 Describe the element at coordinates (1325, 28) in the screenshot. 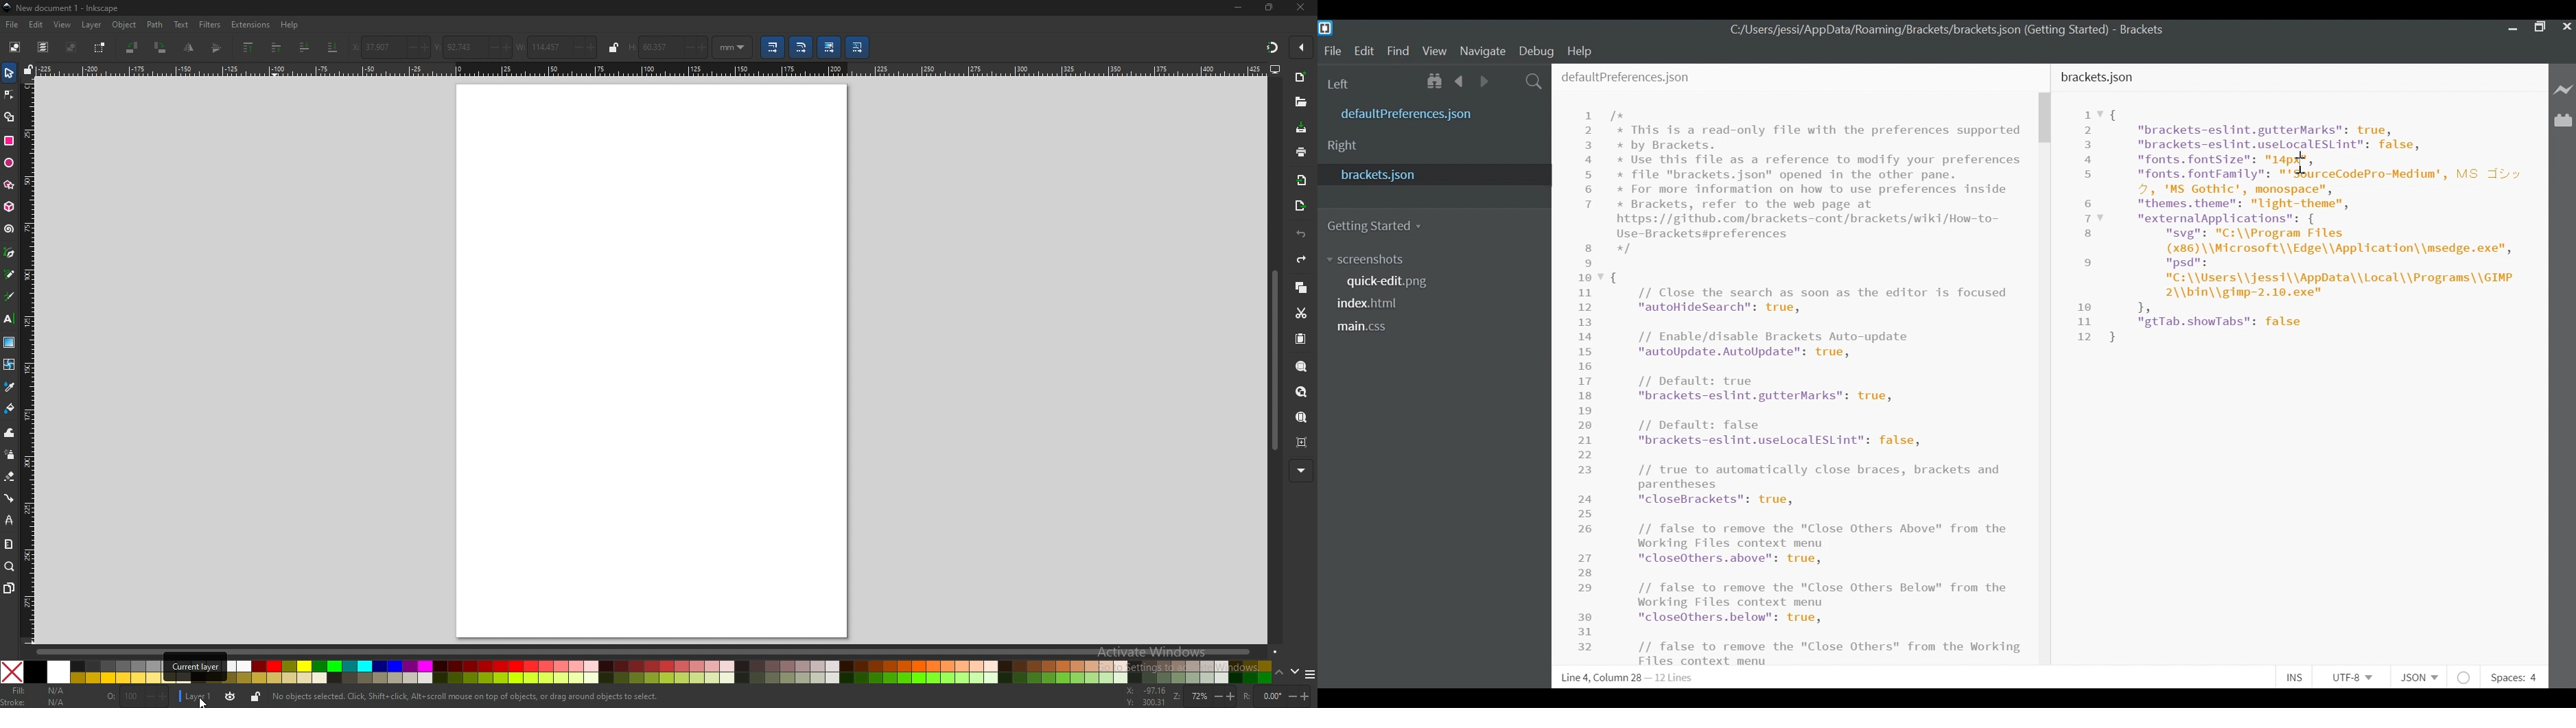

I see `Brackets Desktop Icon ` at that location.